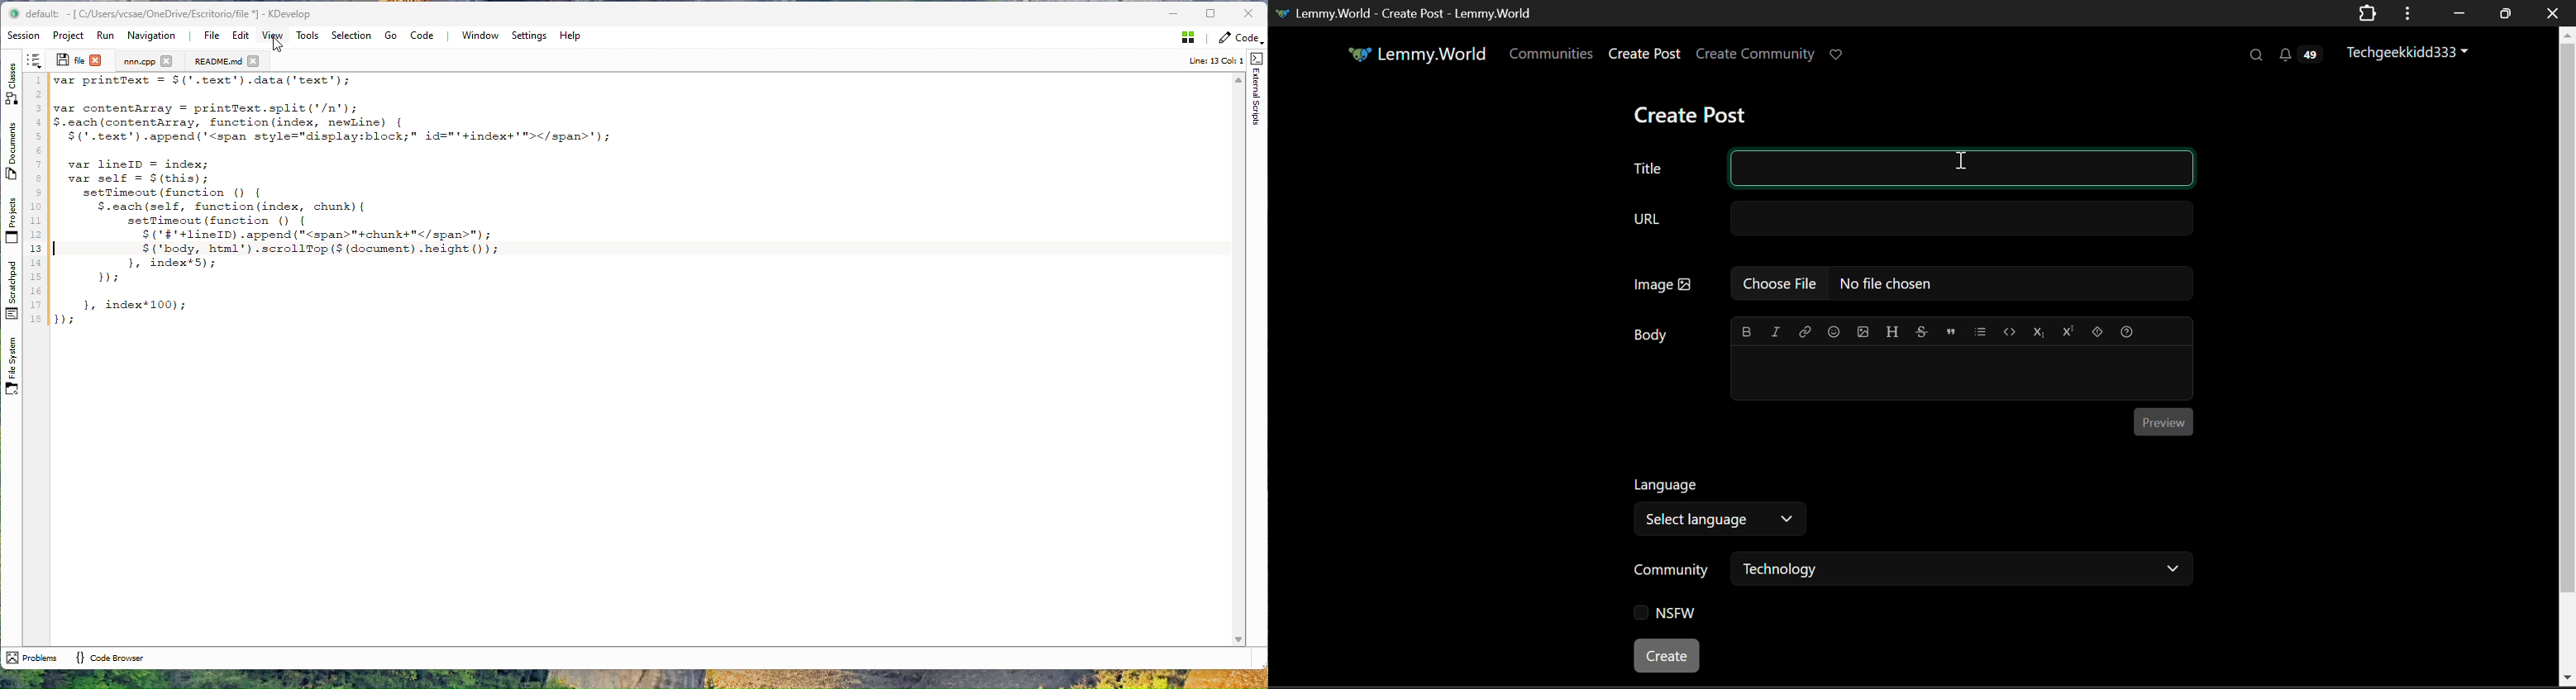 This screenshot has height=700, width=2576. Describe the element at coordinates (1727, 502) in the screenshot. I see `Select Language` at that location.